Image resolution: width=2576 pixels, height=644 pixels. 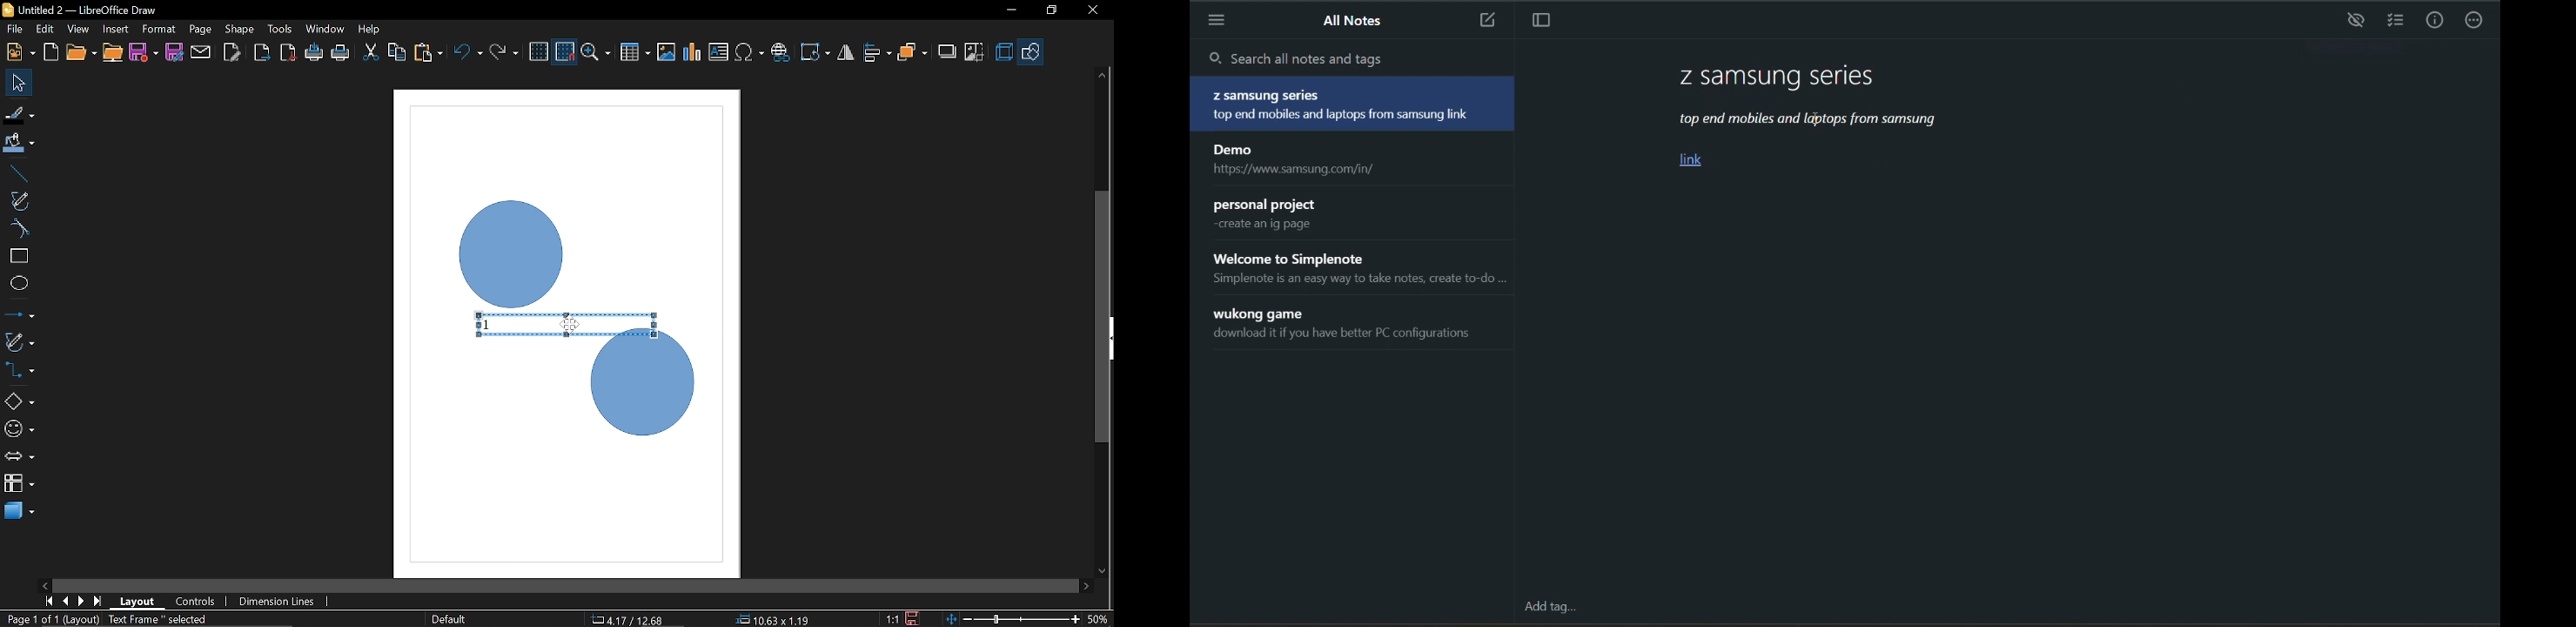 What do you see at coordinates (17, 174) in the screenshot?
I see `Line` at bounding box center [17, 174].